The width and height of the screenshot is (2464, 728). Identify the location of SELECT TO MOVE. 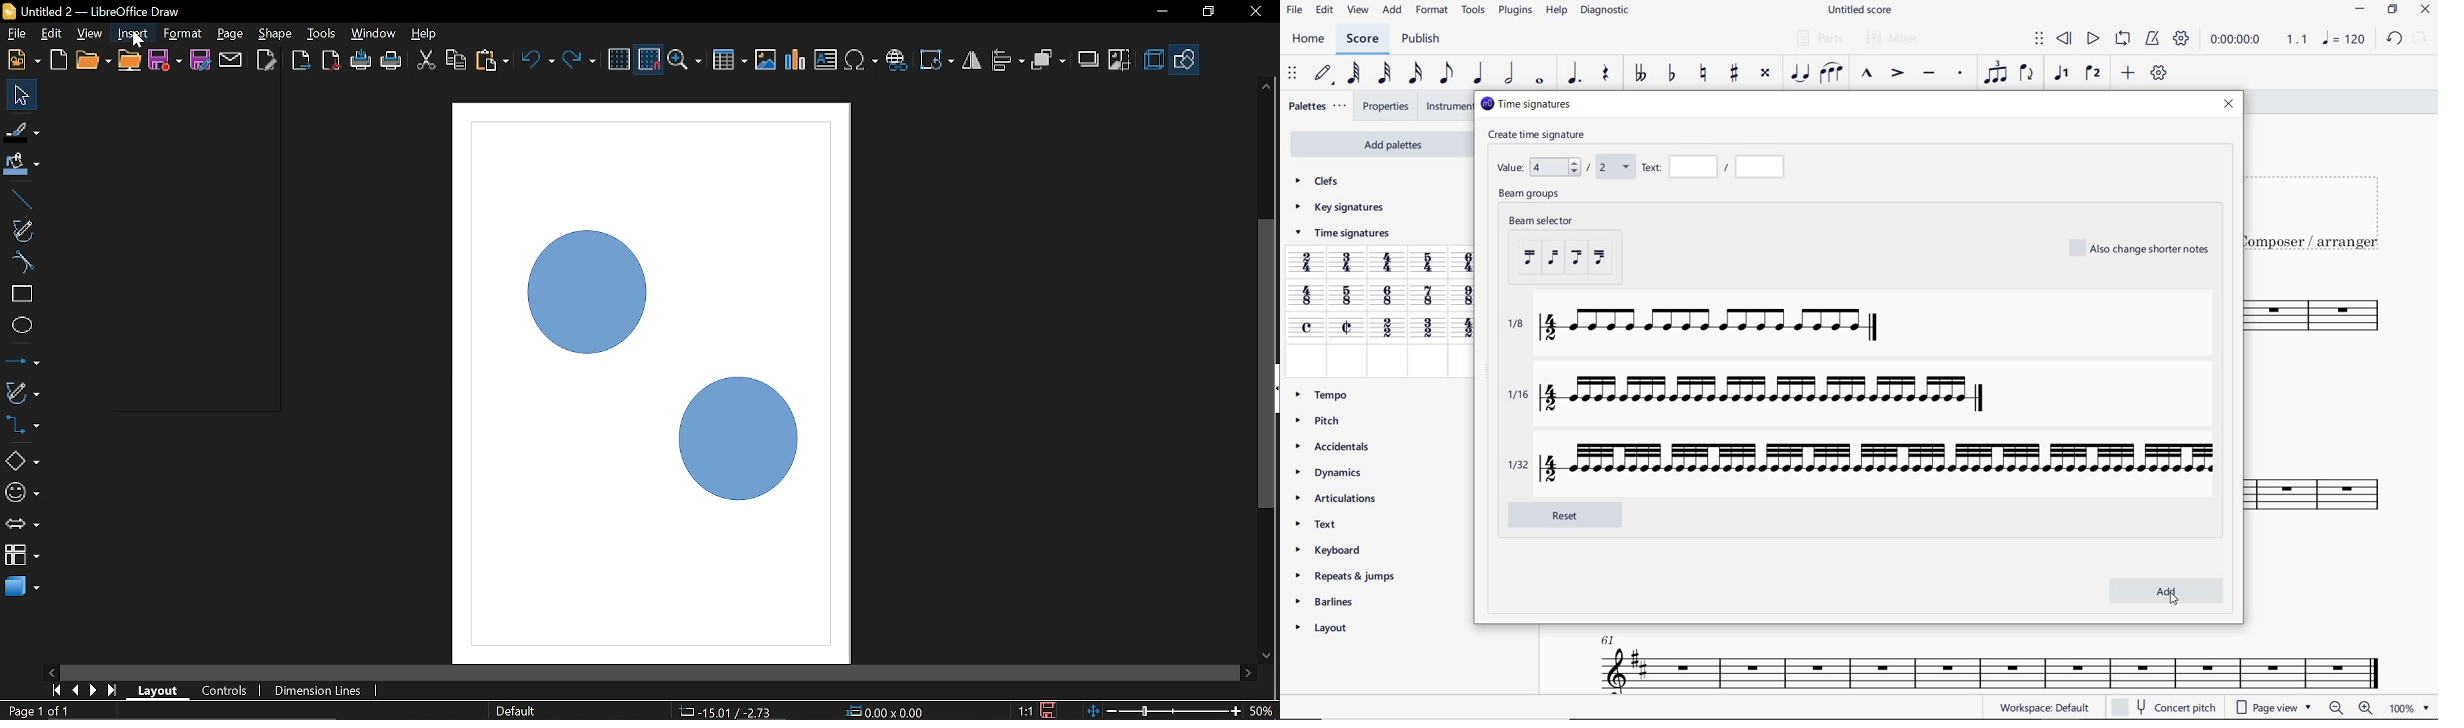
(2040, 39).